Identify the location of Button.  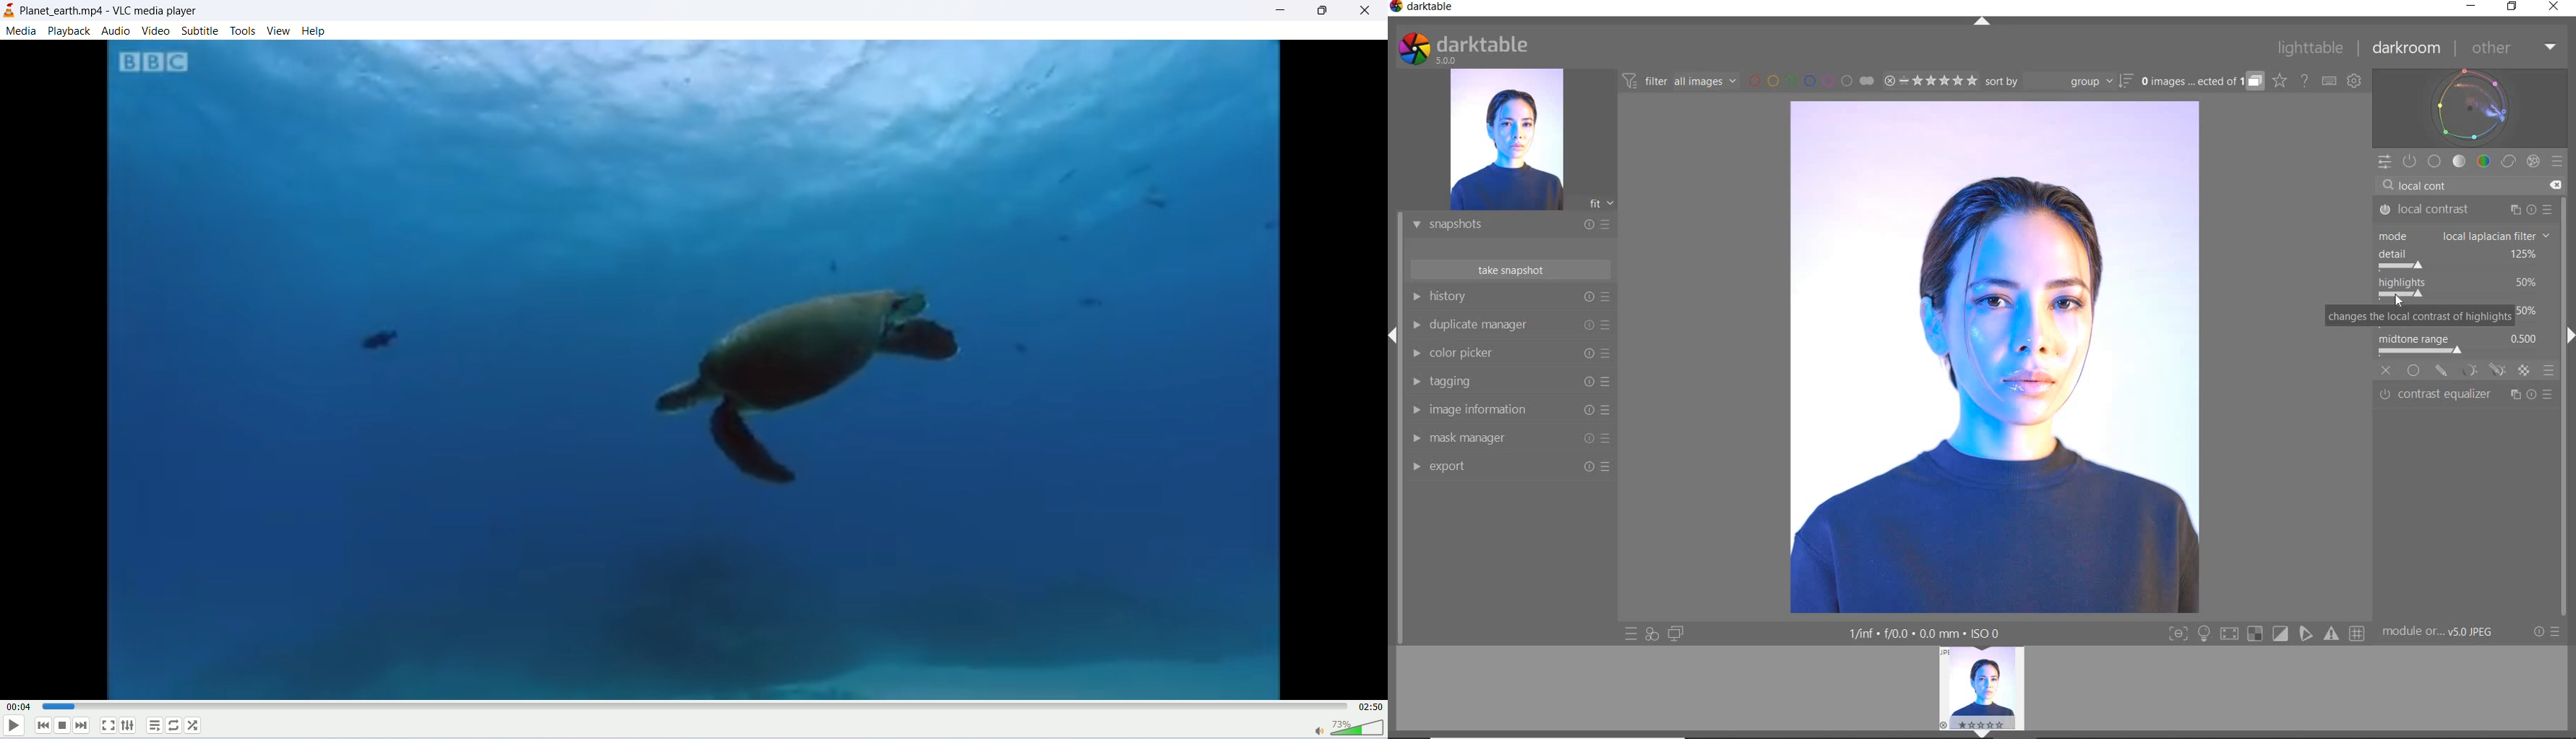
(2359, 634).